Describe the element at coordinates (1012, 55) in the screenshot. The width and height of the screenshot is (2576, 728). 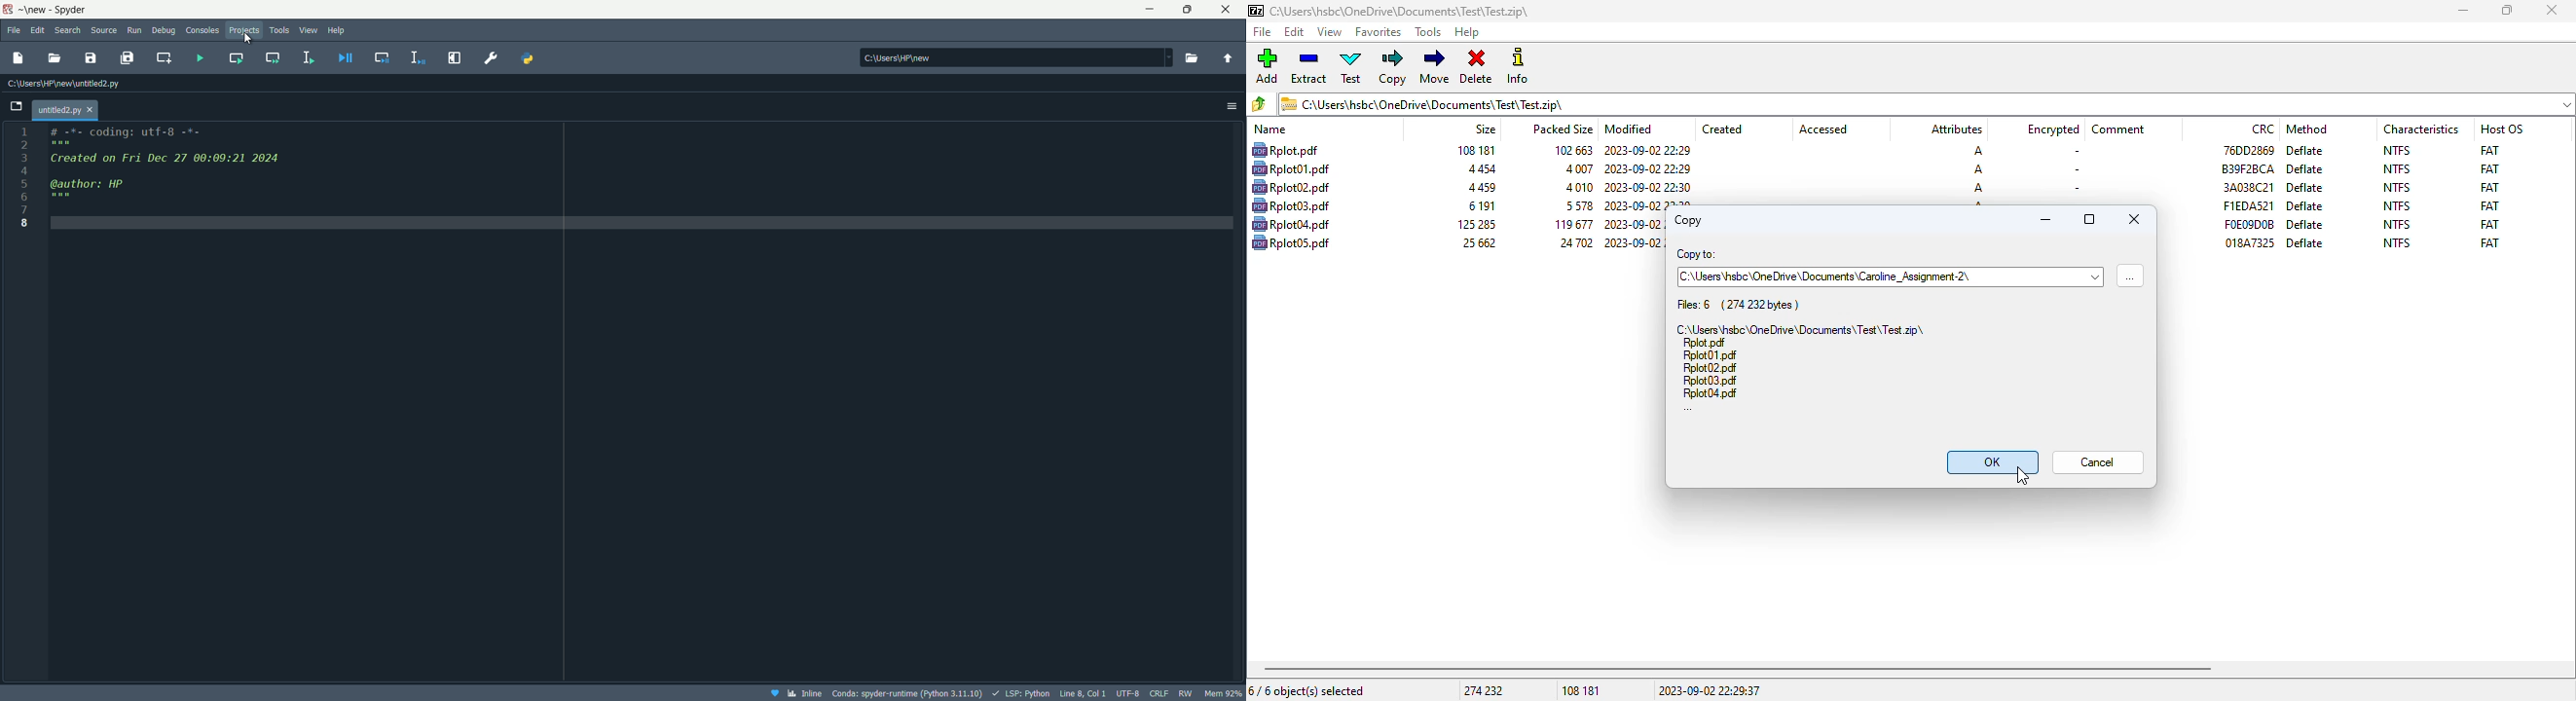
I see `file directory` at that location.